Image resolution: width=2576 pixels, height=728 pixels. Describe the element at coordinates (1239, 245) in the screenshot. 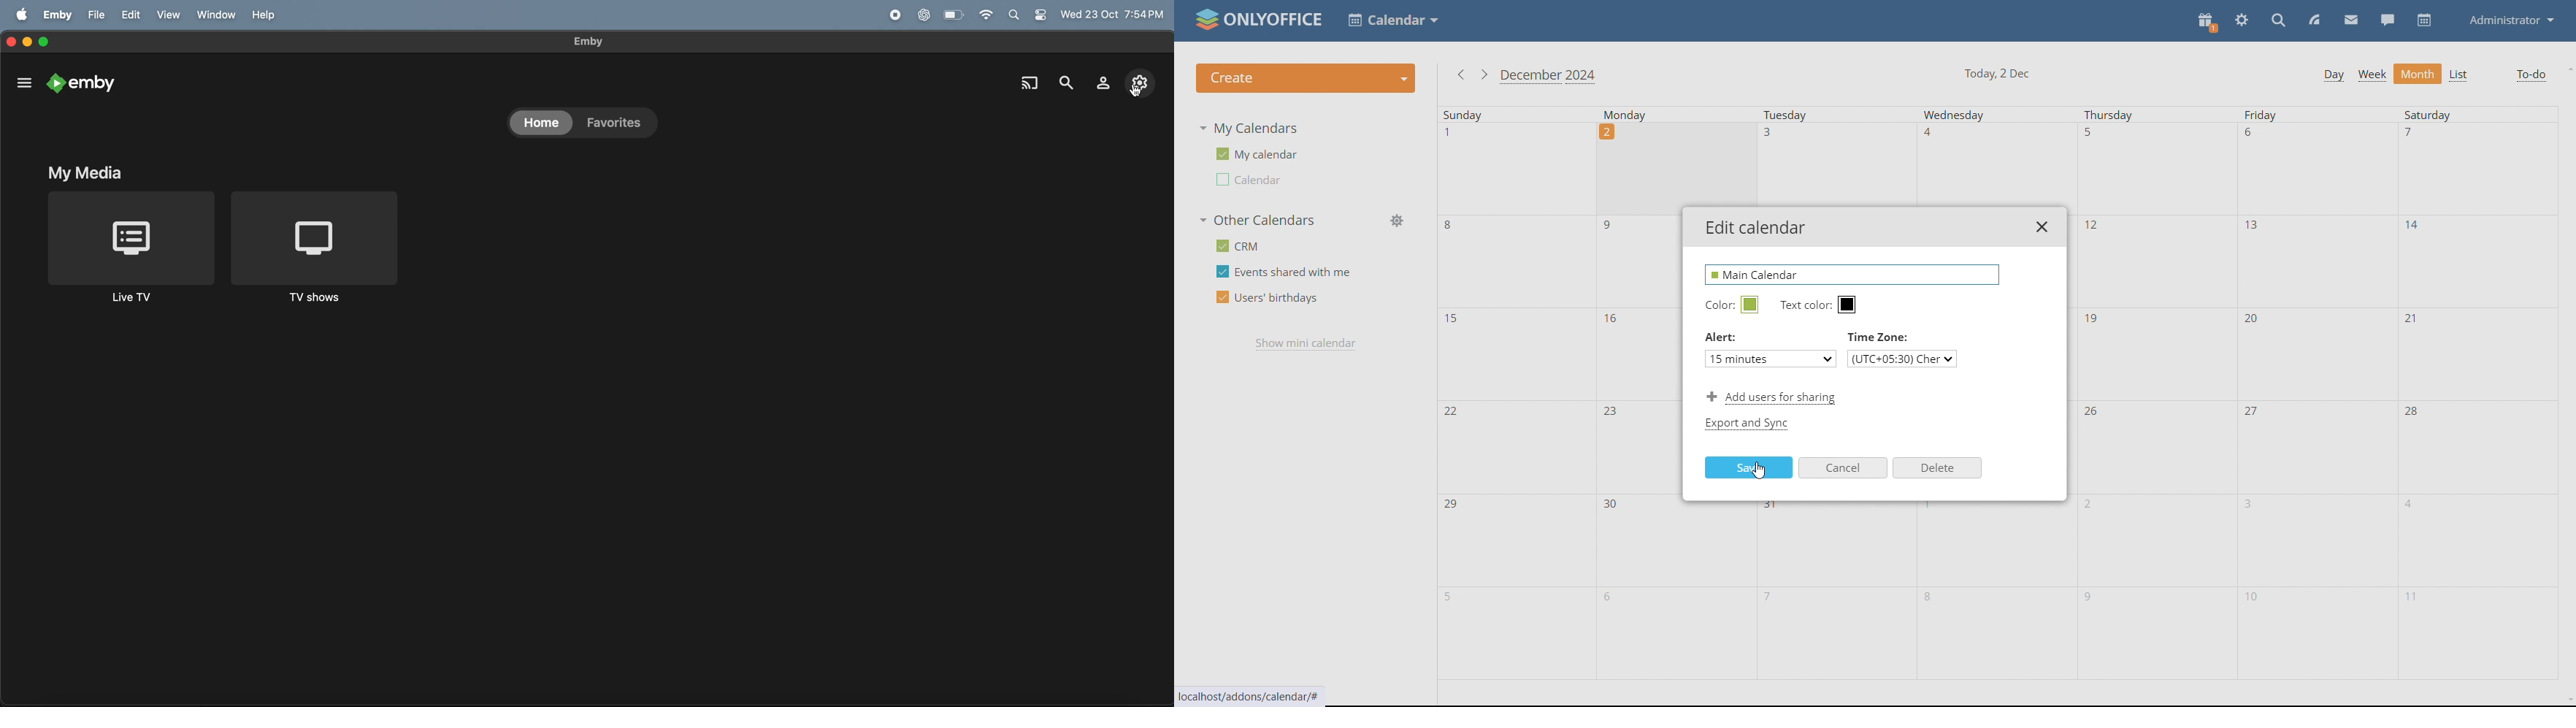

I see `crm` at that location.